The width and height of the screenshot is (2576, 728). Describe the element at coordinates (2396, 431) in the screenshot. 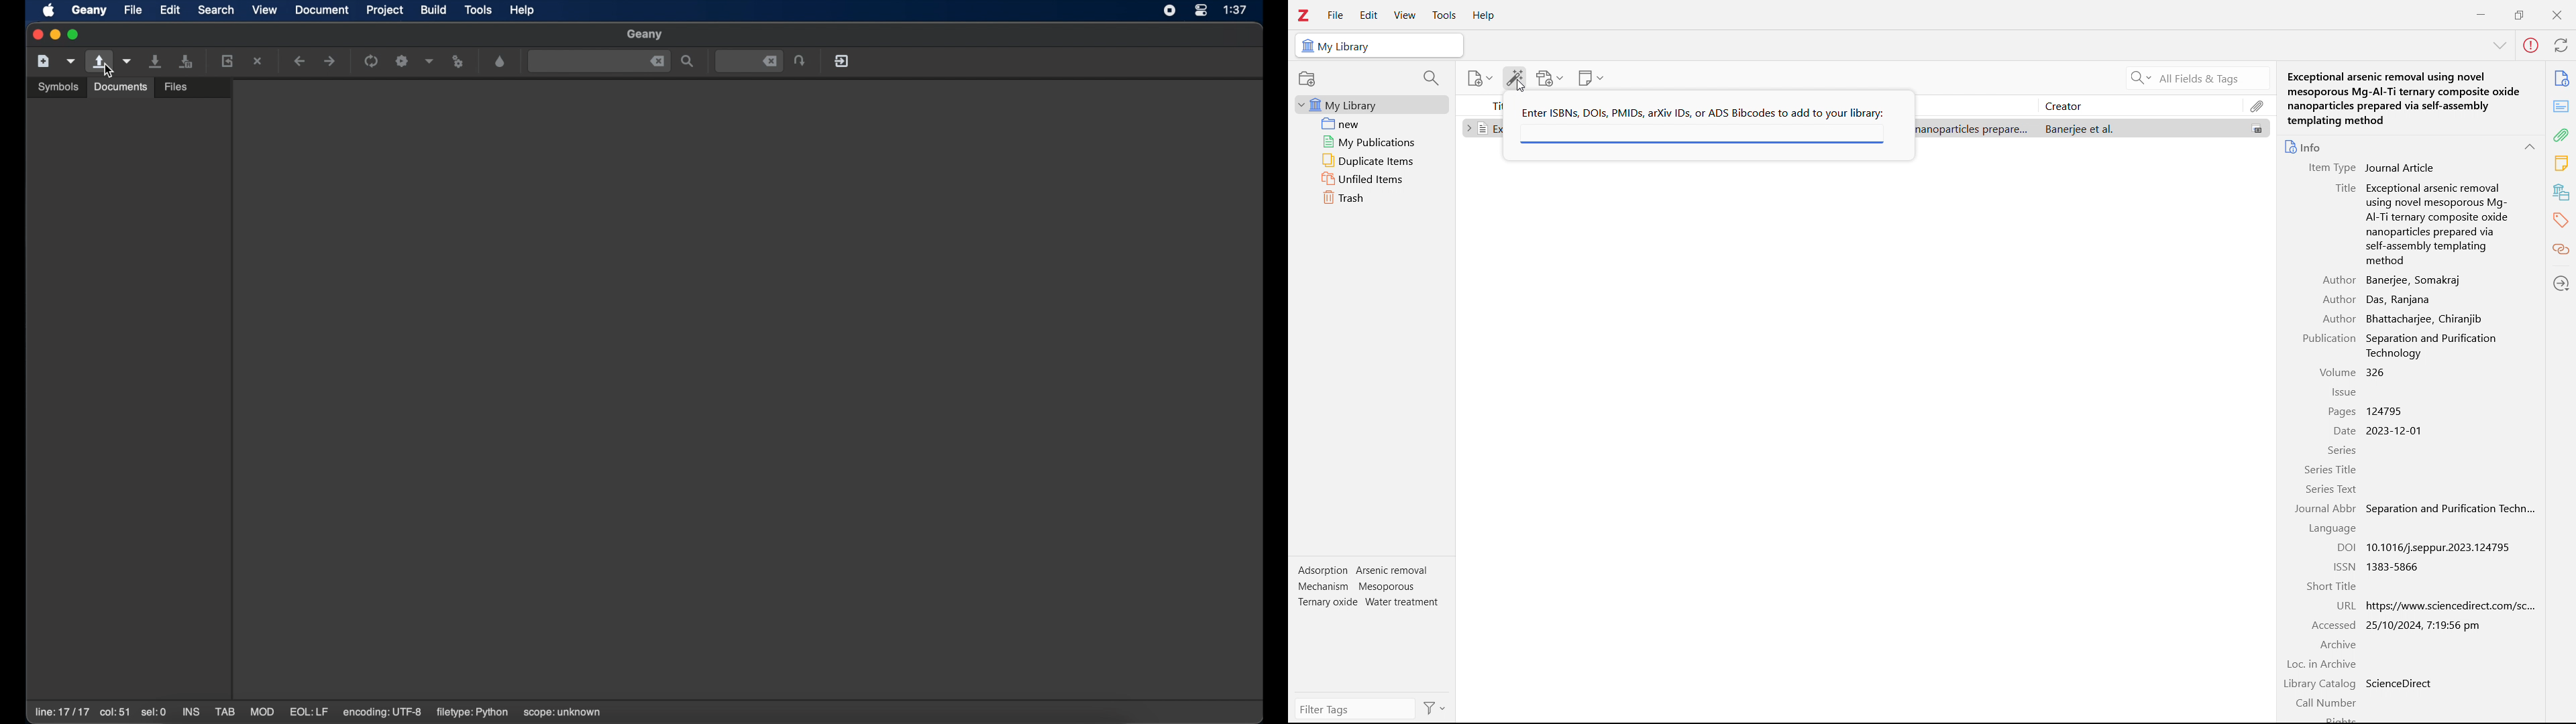

I see `2023-12-01` at that location.